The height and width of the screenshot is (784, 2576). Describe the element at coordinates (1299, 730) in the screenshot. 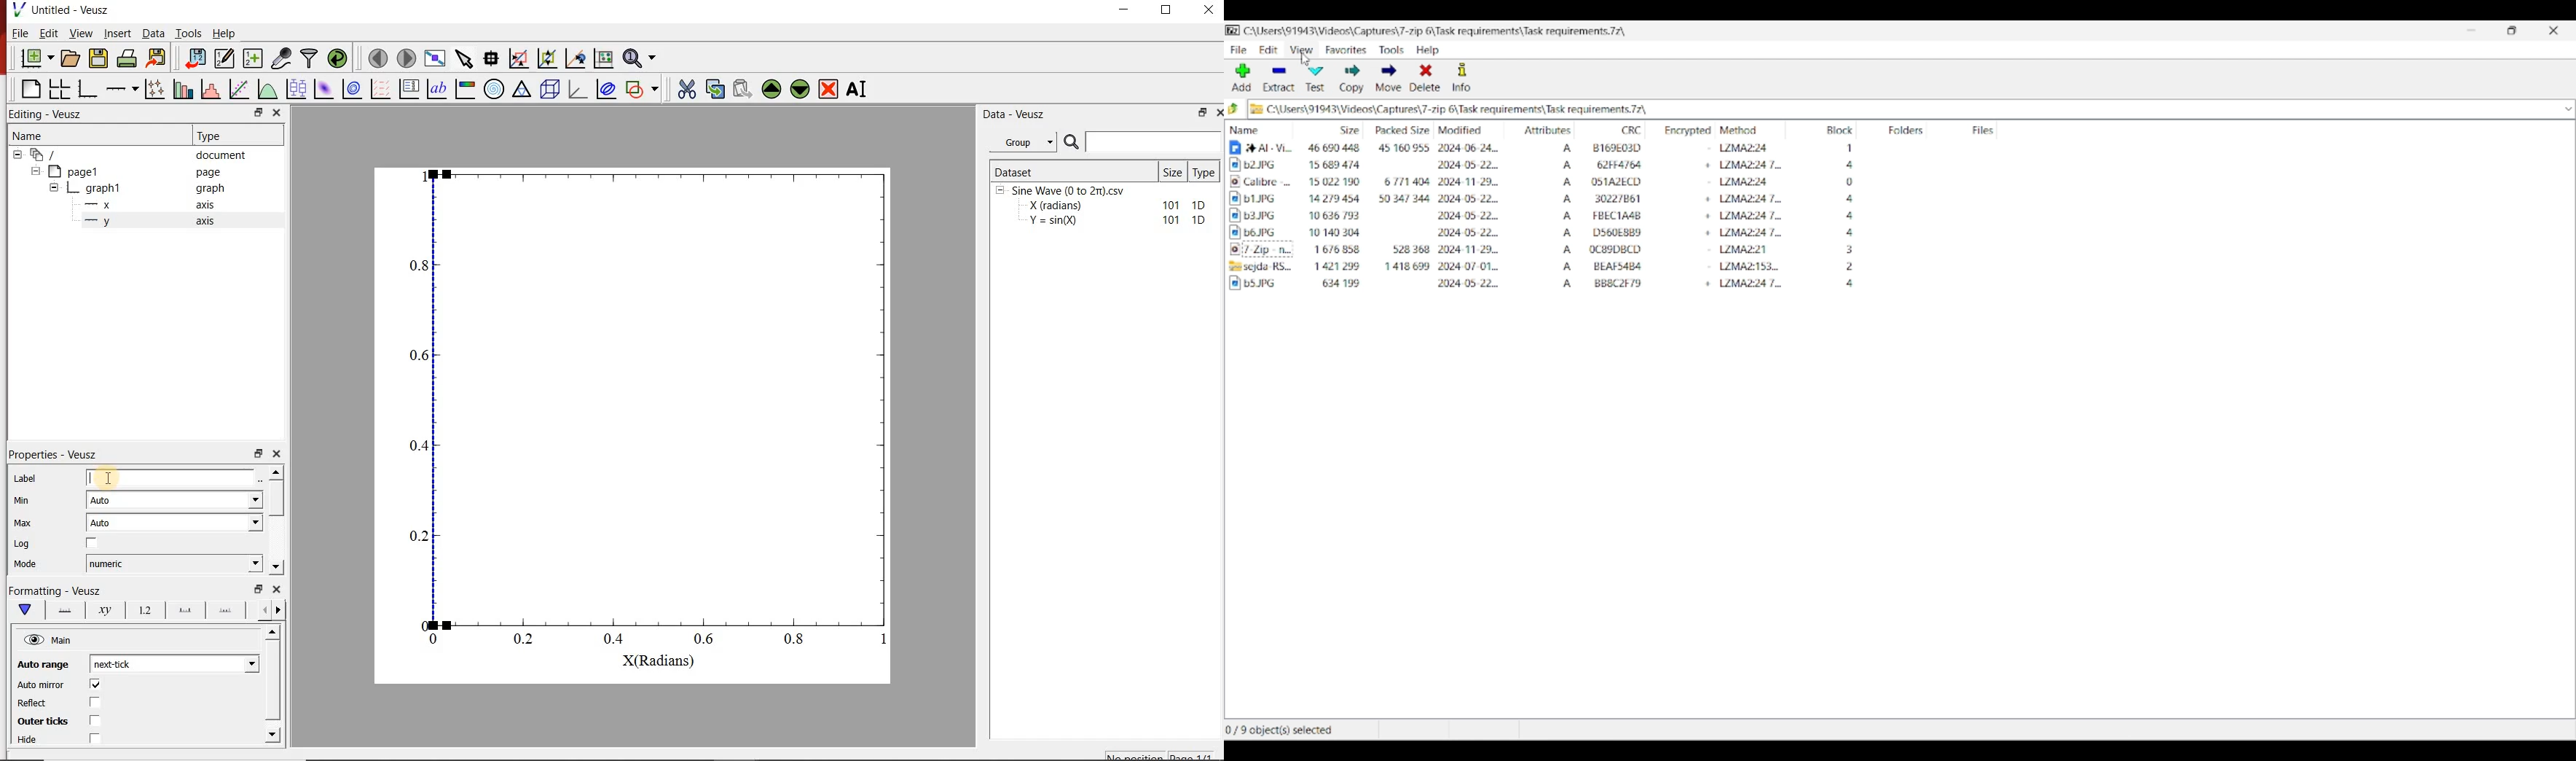

I see `0/9 objects selected` at that location.